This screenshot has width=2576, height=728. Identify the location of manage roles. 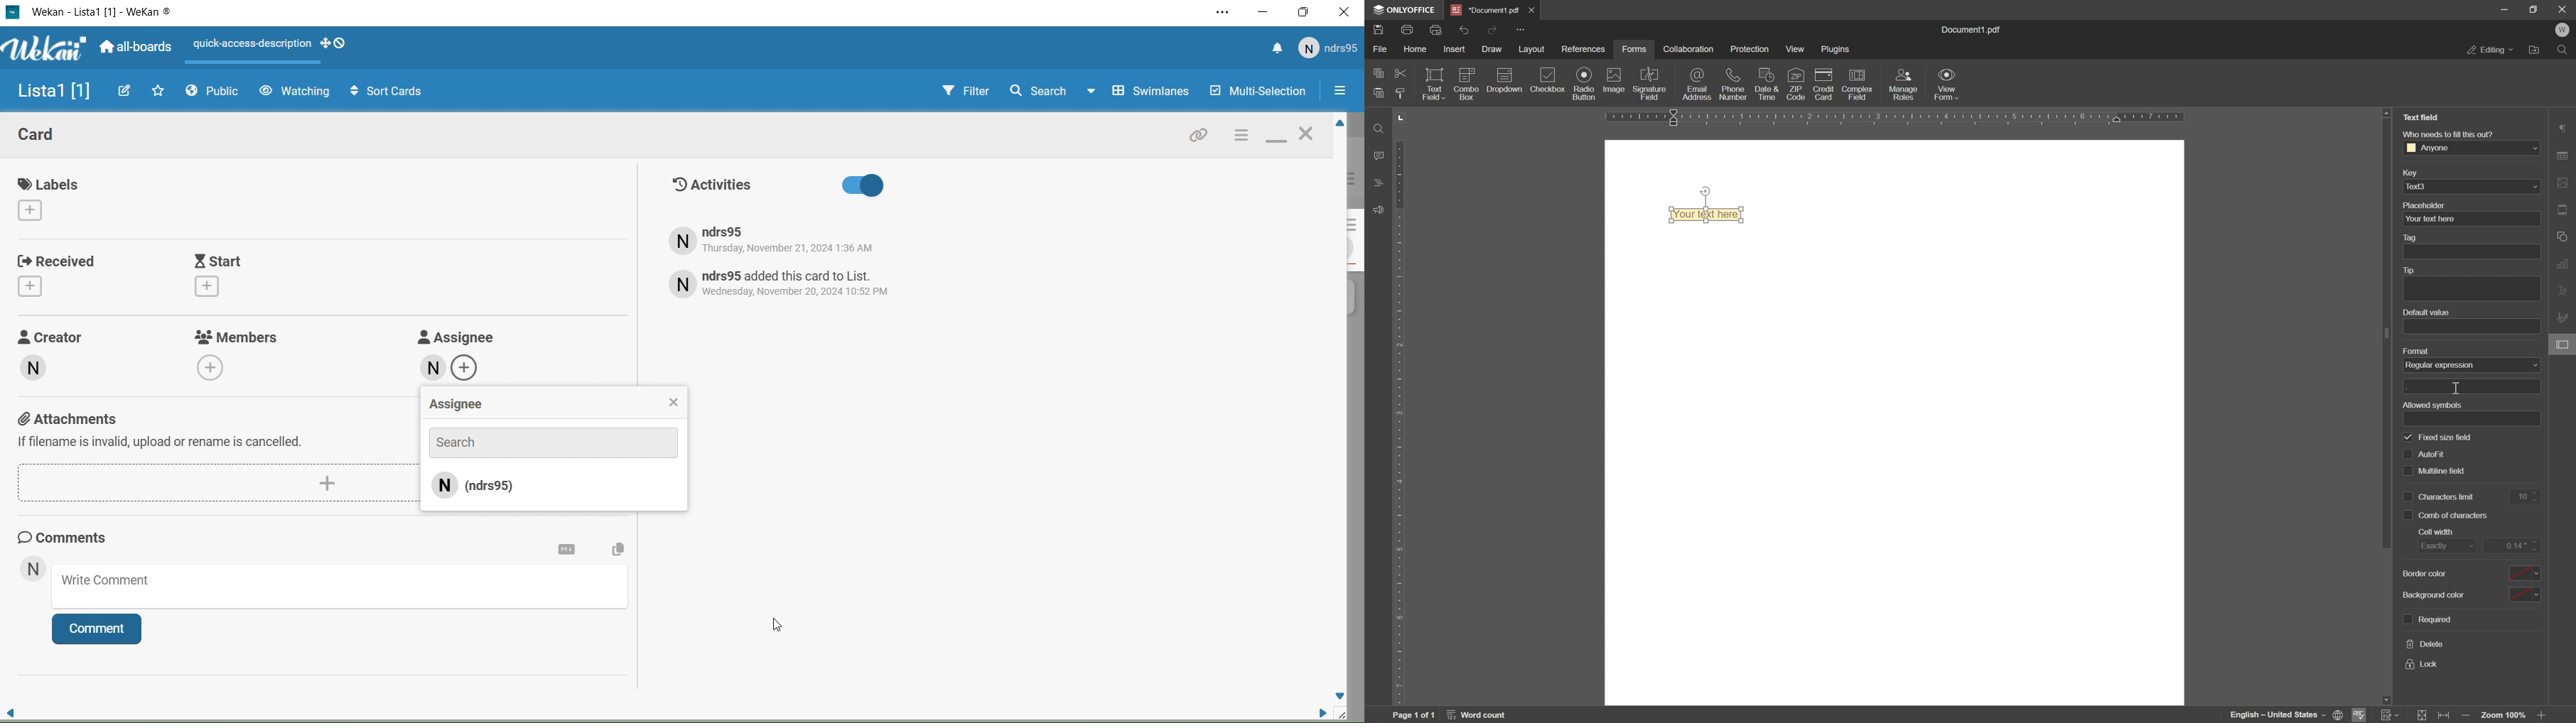
(1905, 84).